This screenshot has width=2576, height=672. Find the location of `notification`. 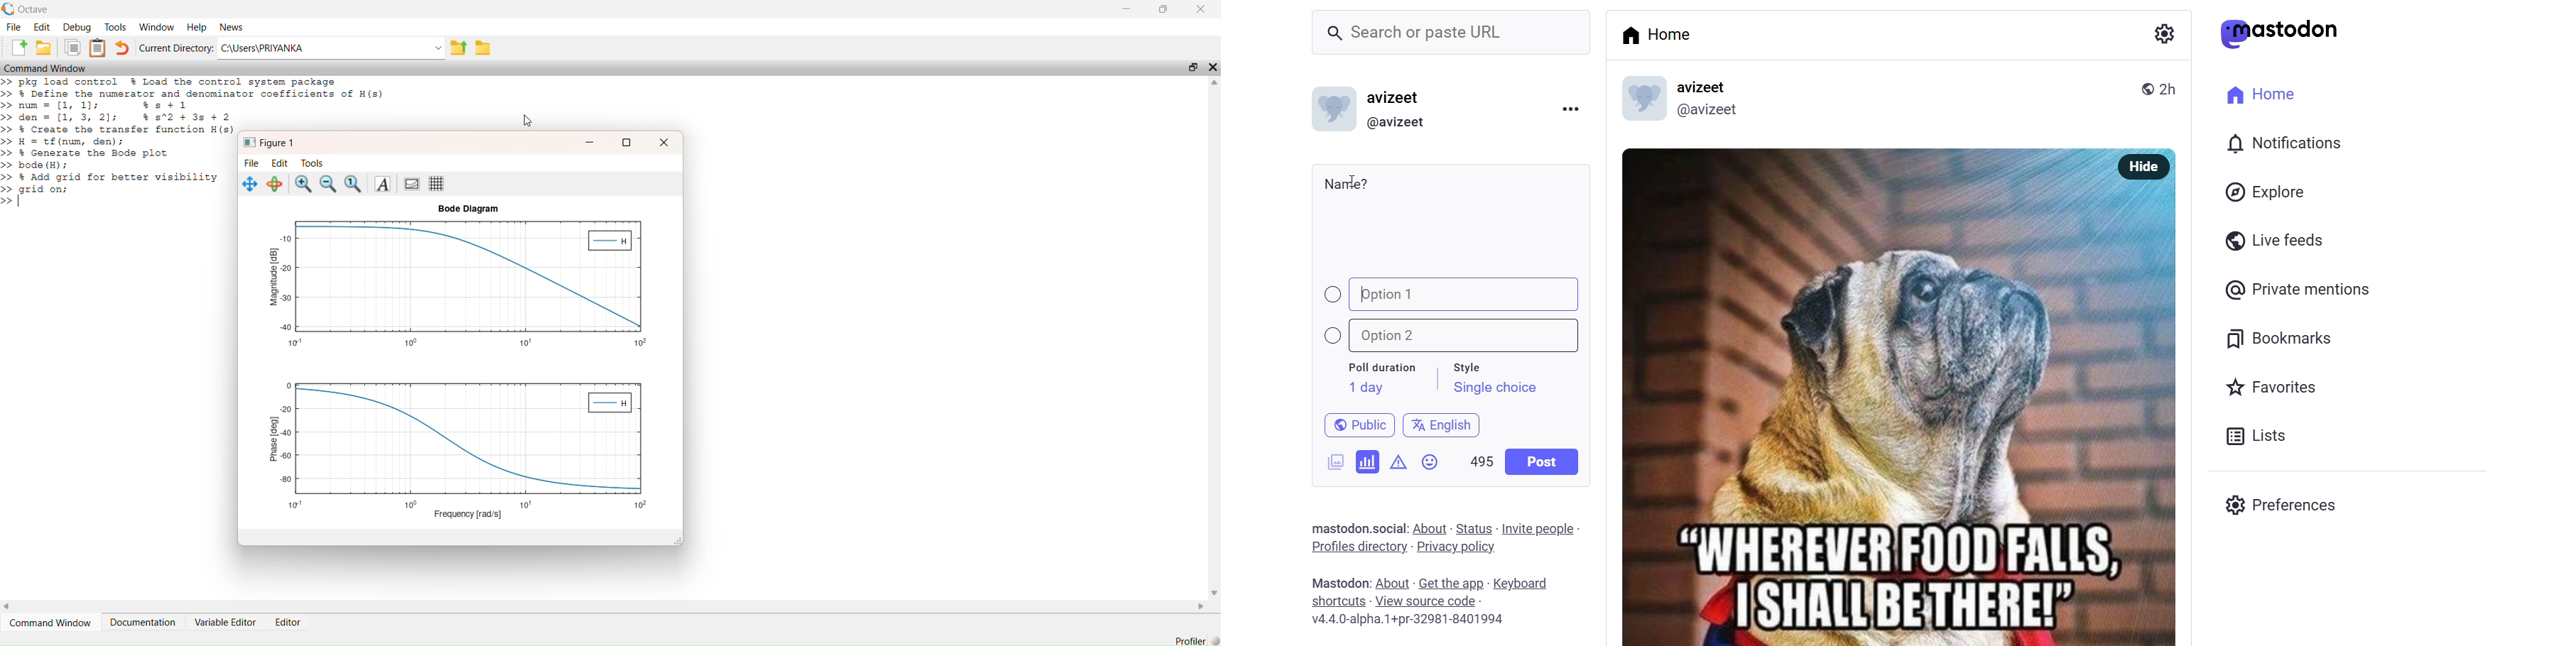

notification is located at coordinates (2282, 145).